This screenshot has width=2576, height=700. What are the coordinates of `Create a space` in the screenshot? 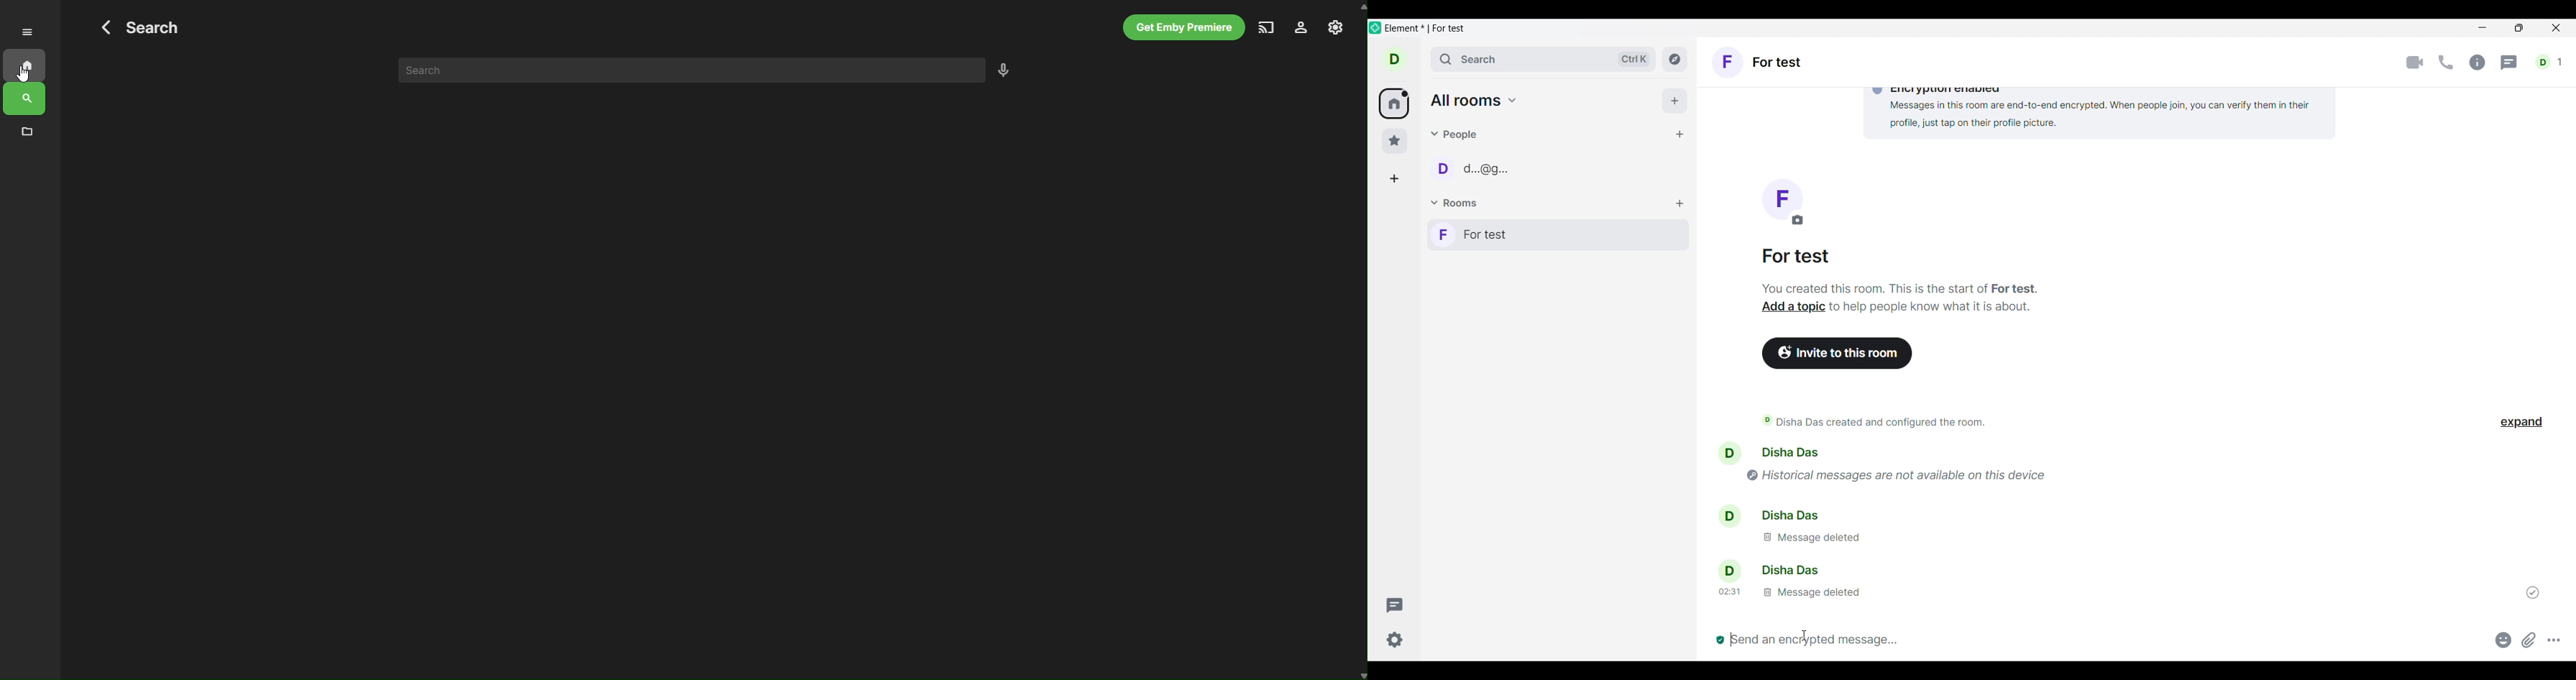 It's located at (1394, 179).